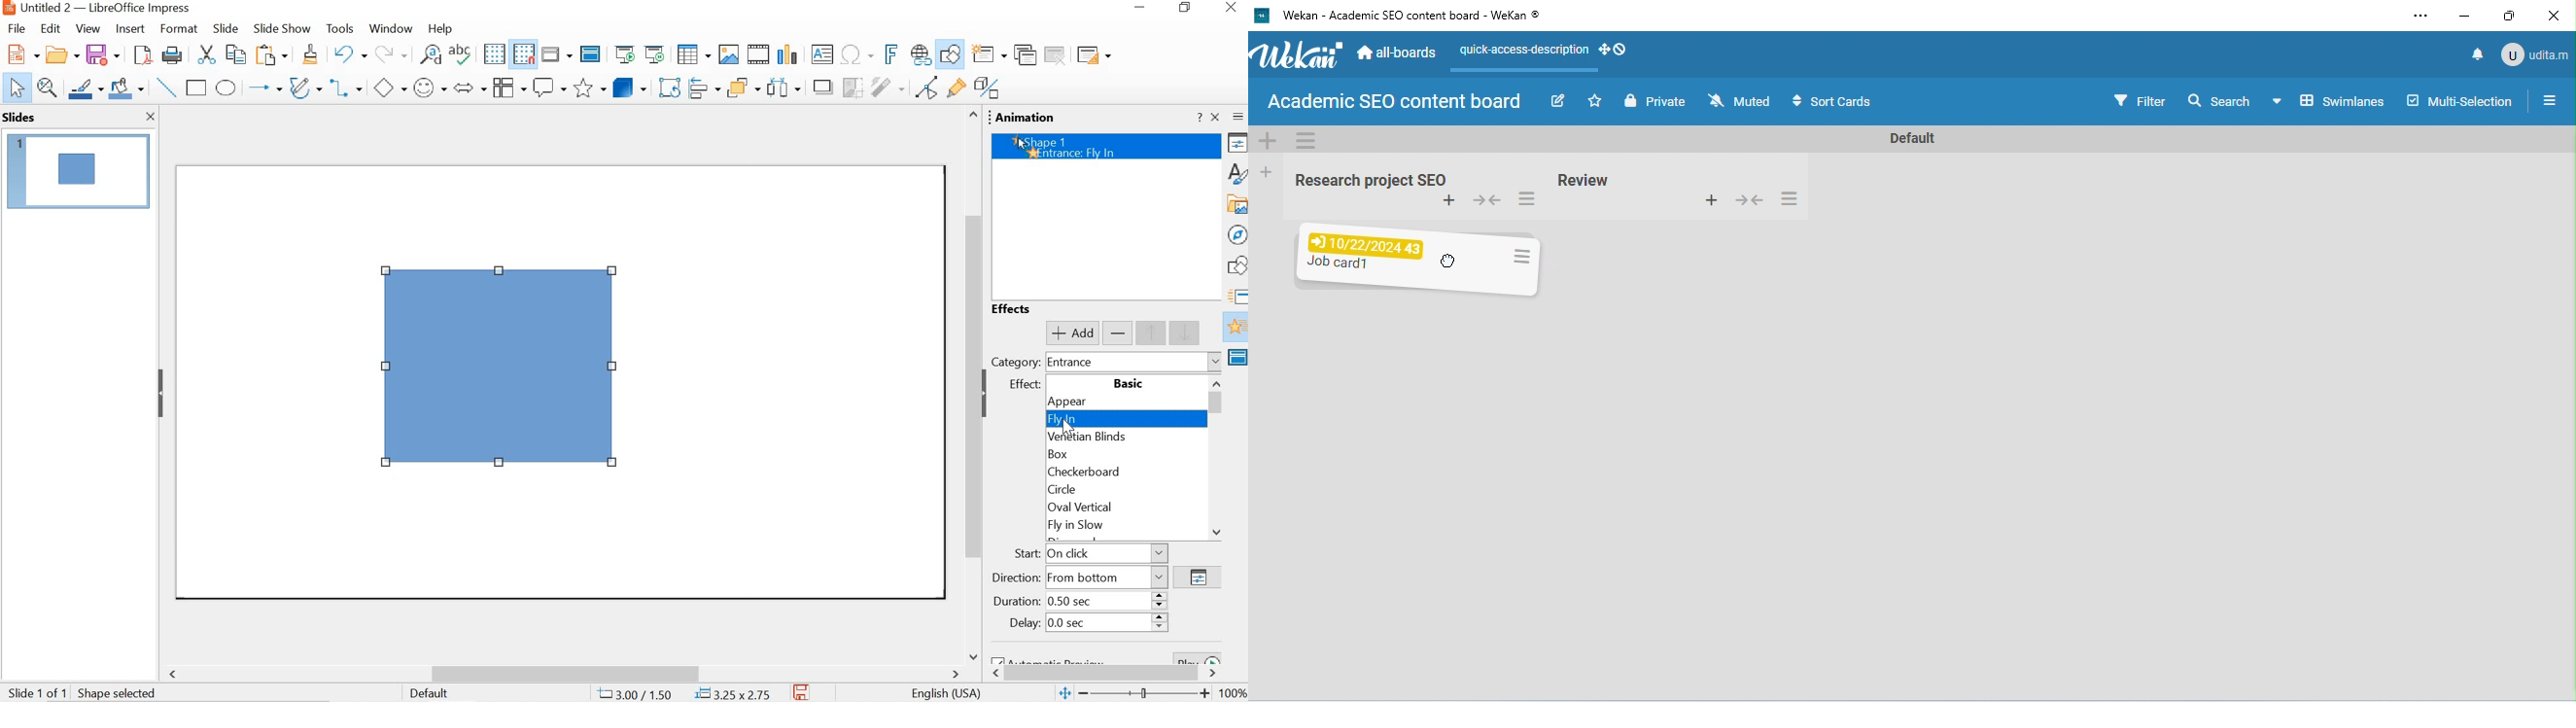 This screenshot has height=728, width=2576. Describe the element at coordinates (508, 86) in the screenshot. I see `` at that location.